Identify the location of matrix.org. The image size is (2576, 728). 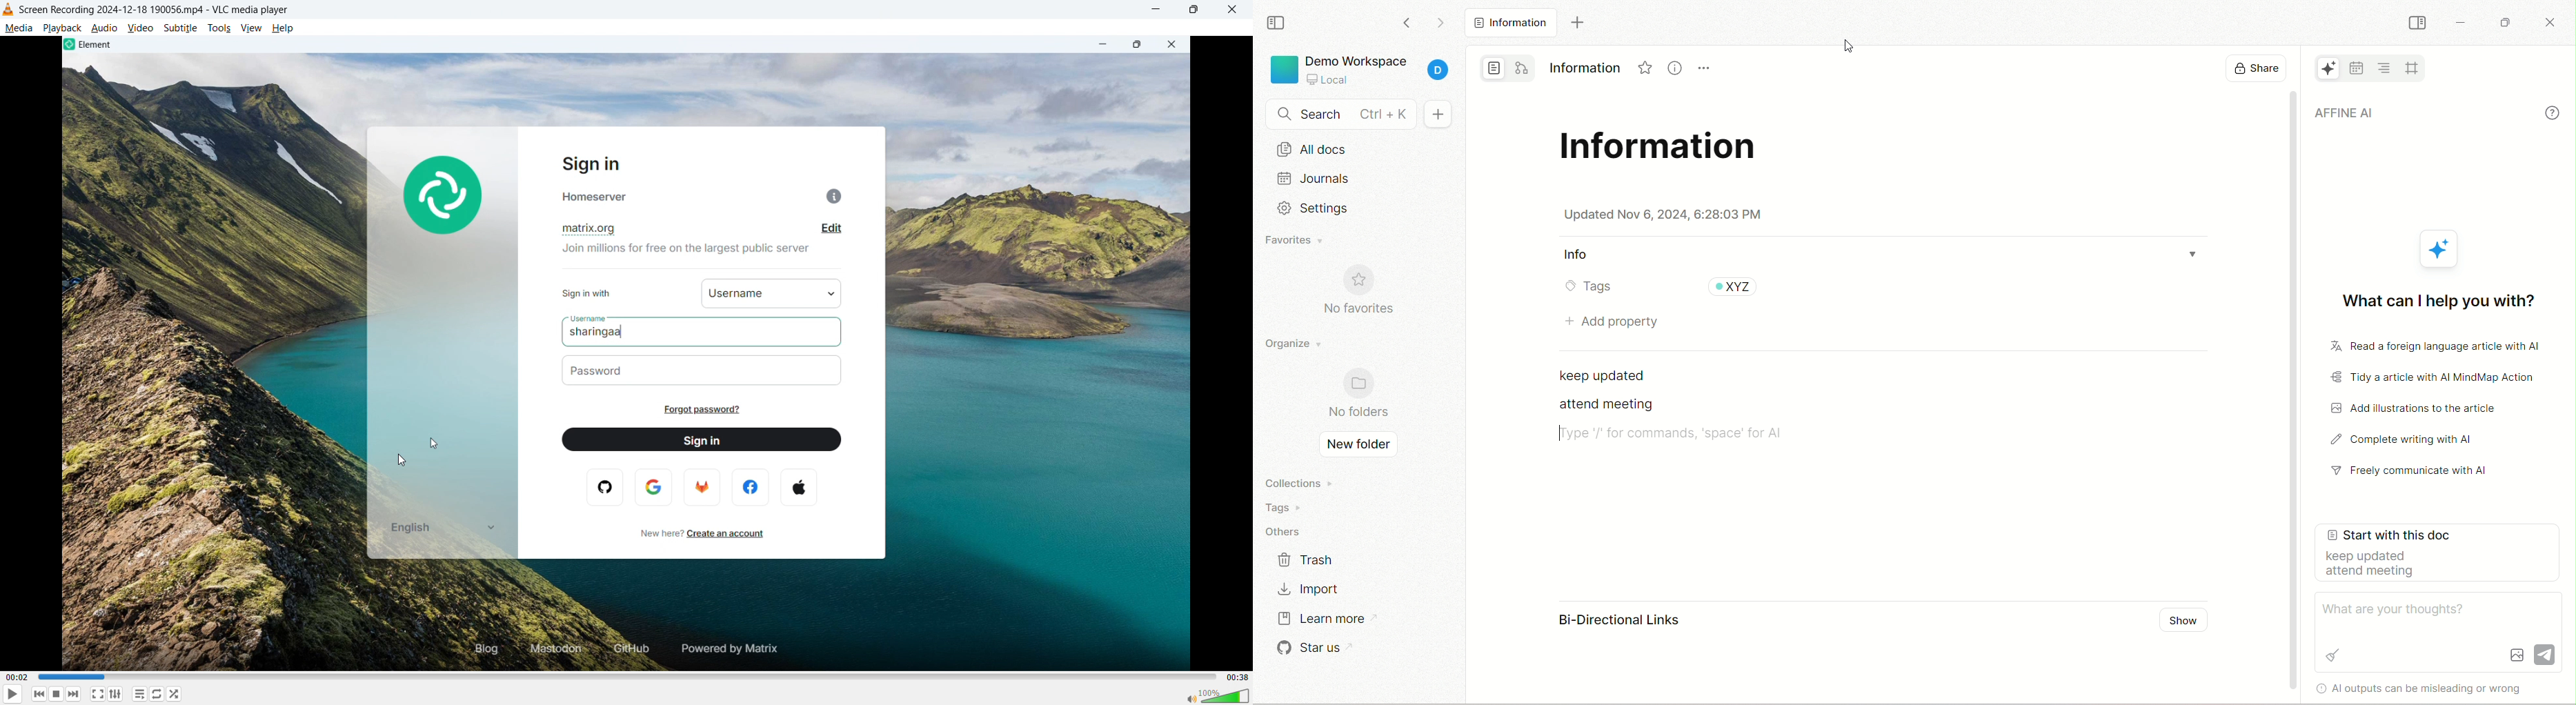
(594, 228).